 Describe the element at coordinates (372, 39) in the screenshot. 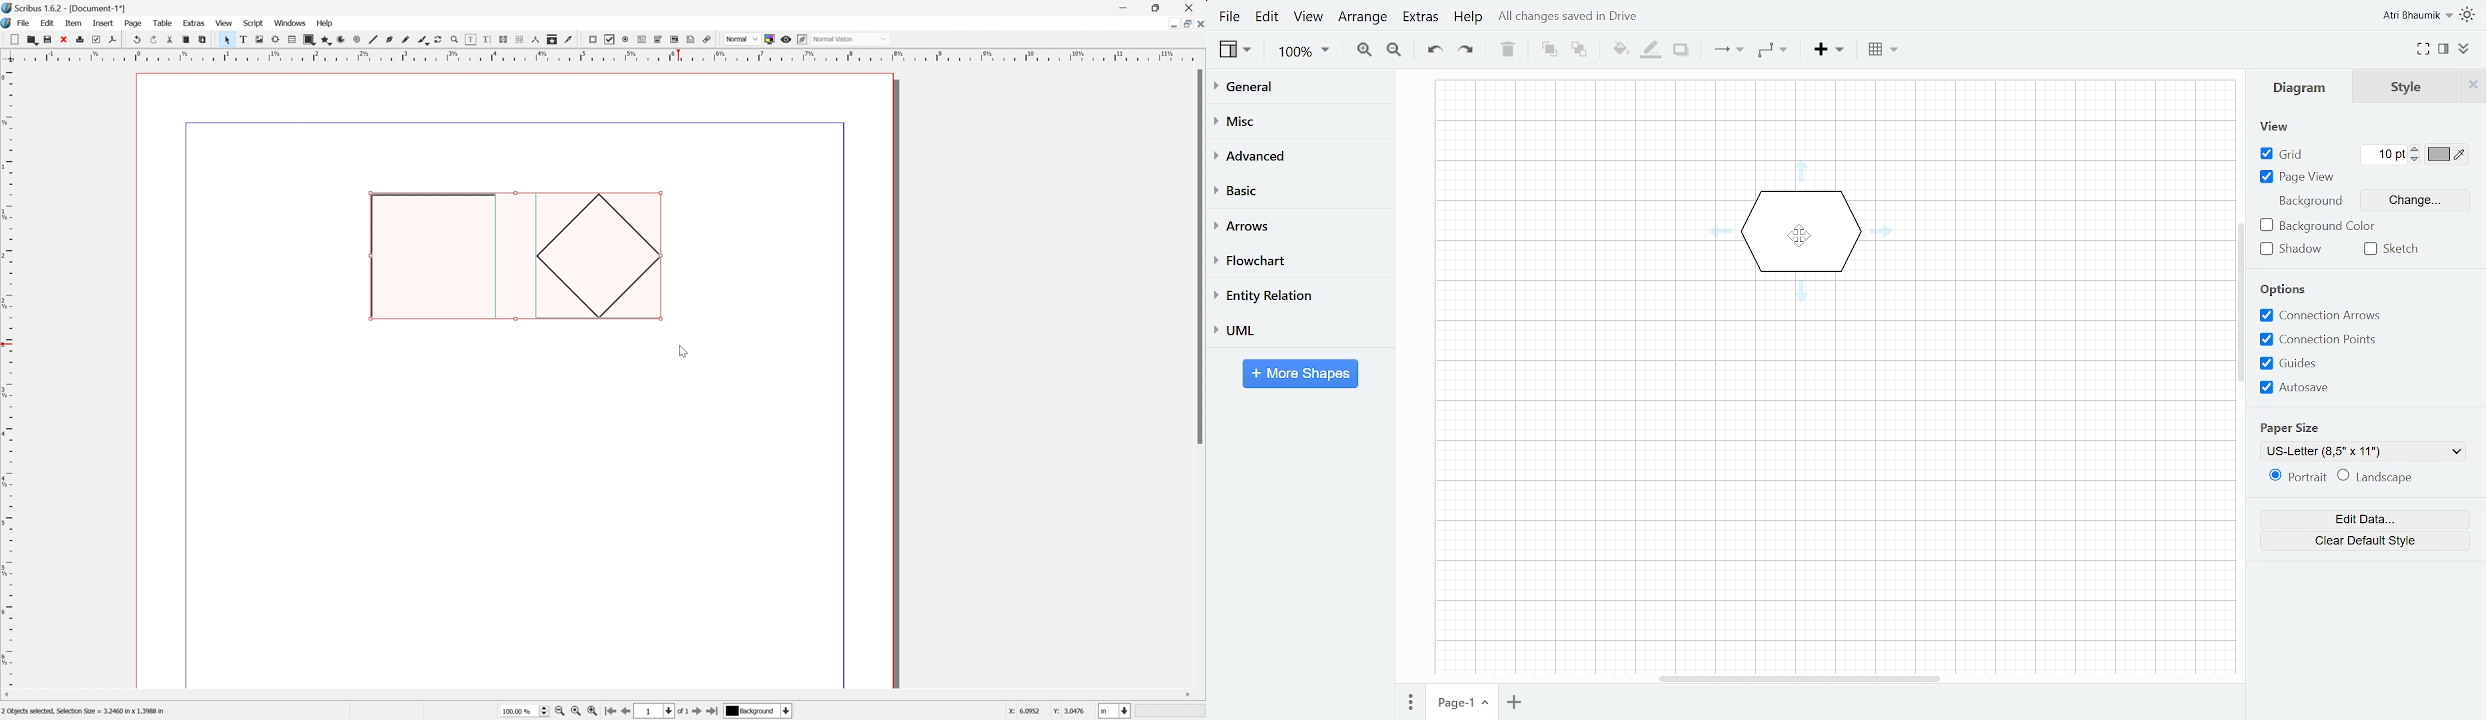

I see `line` at that location.